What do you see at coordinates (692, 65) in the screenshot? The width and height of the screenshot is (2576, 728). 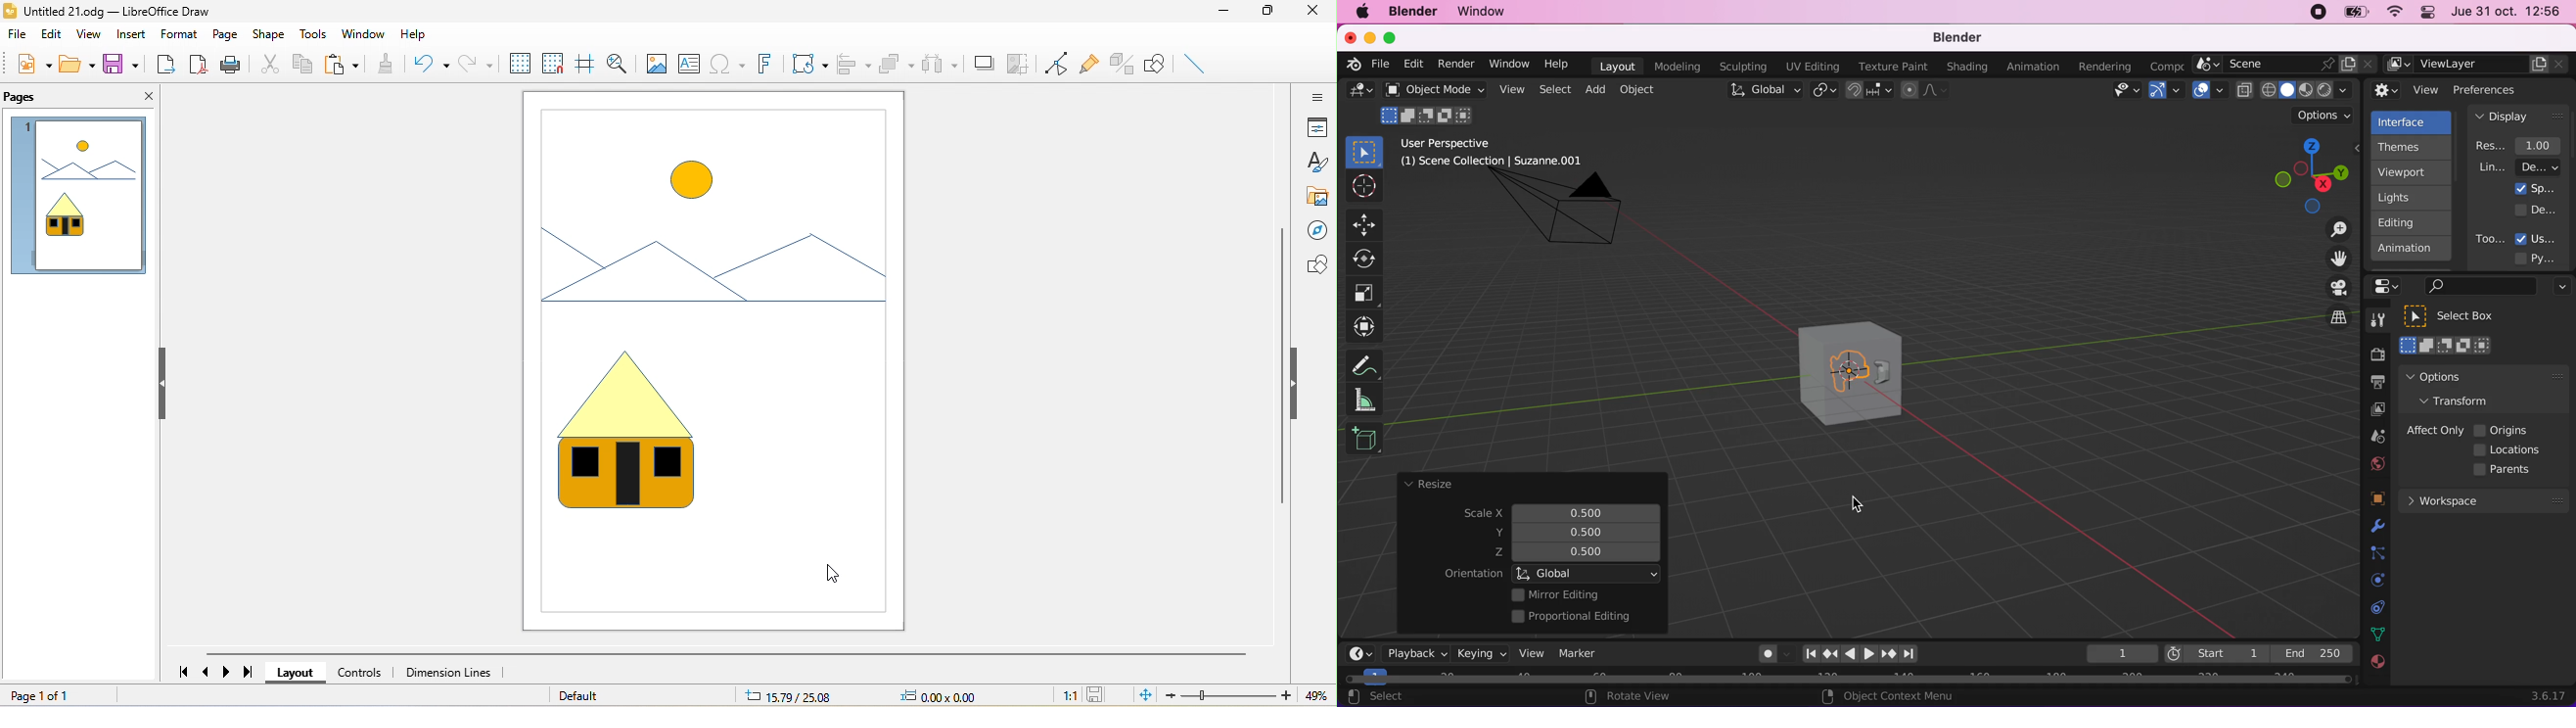 I see `textbox` at bounding box center [692, 65].